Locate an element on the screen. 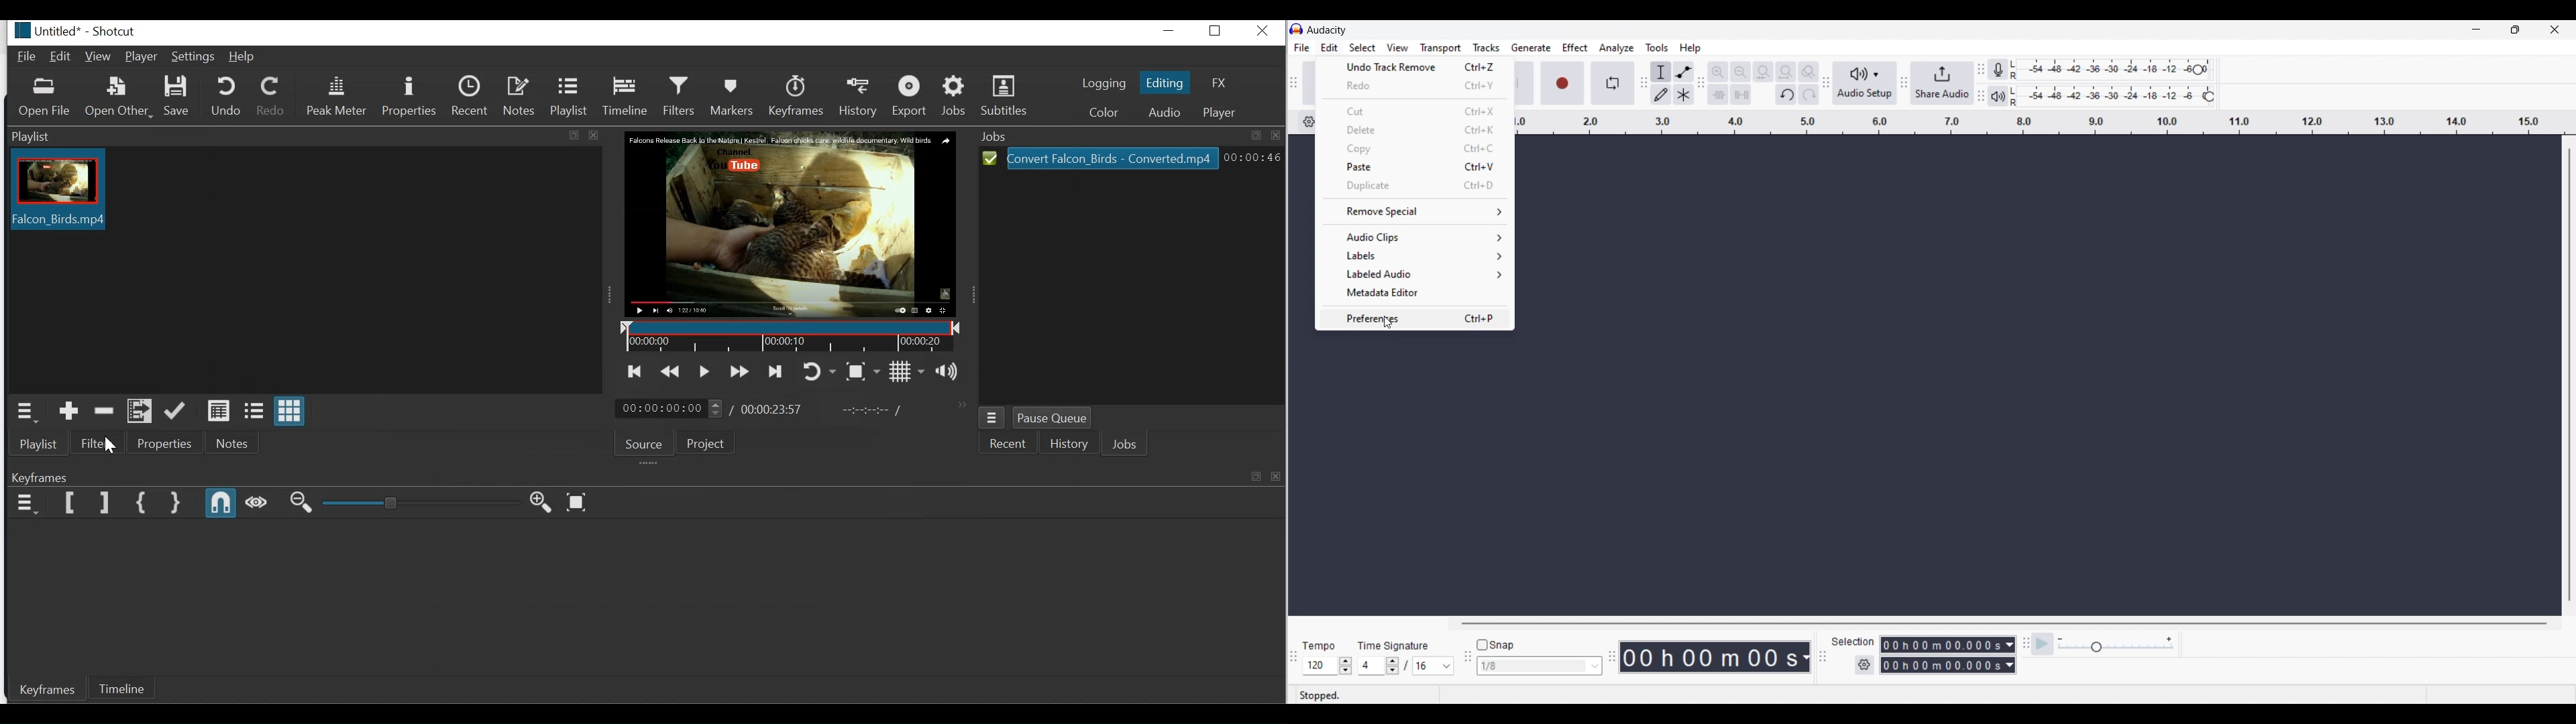  Increase/Decrease tempo is located at coordinates (1346, 666).